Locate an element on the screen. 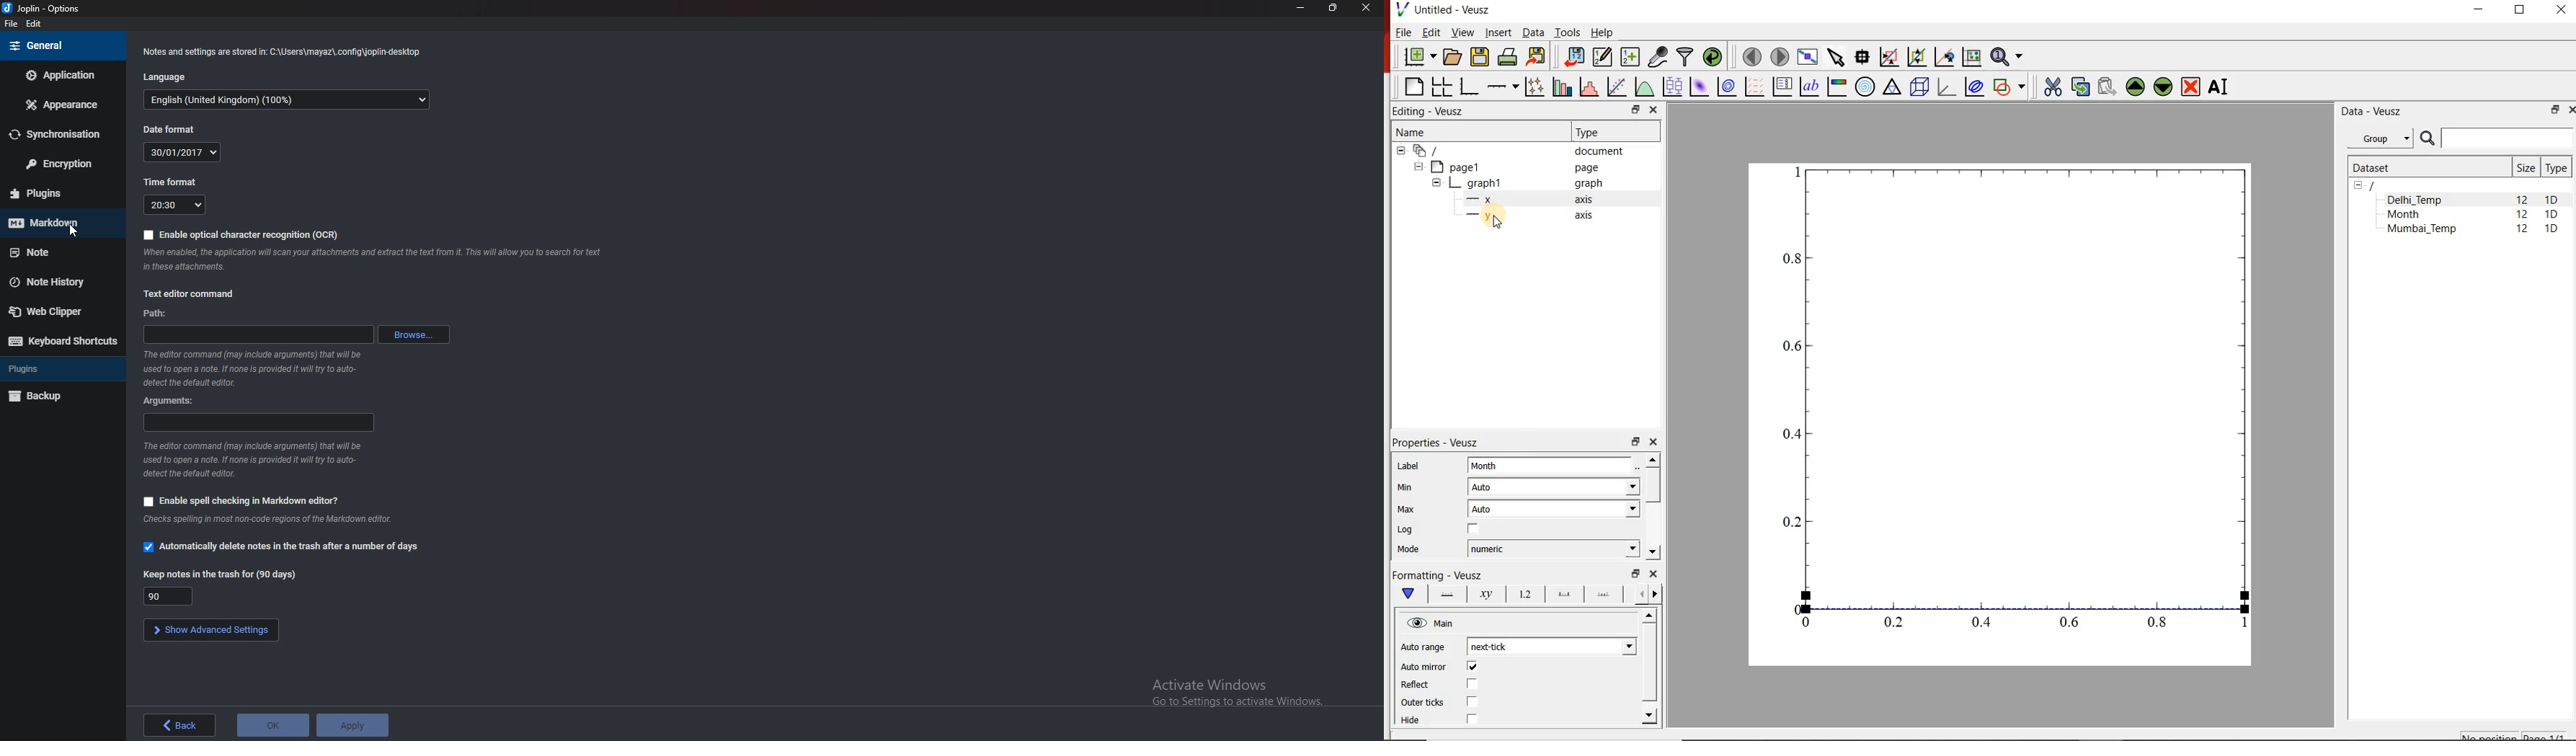 The height and width of the screenshot is (756, 2576). Synchronization is located at coordinates (57, 134).